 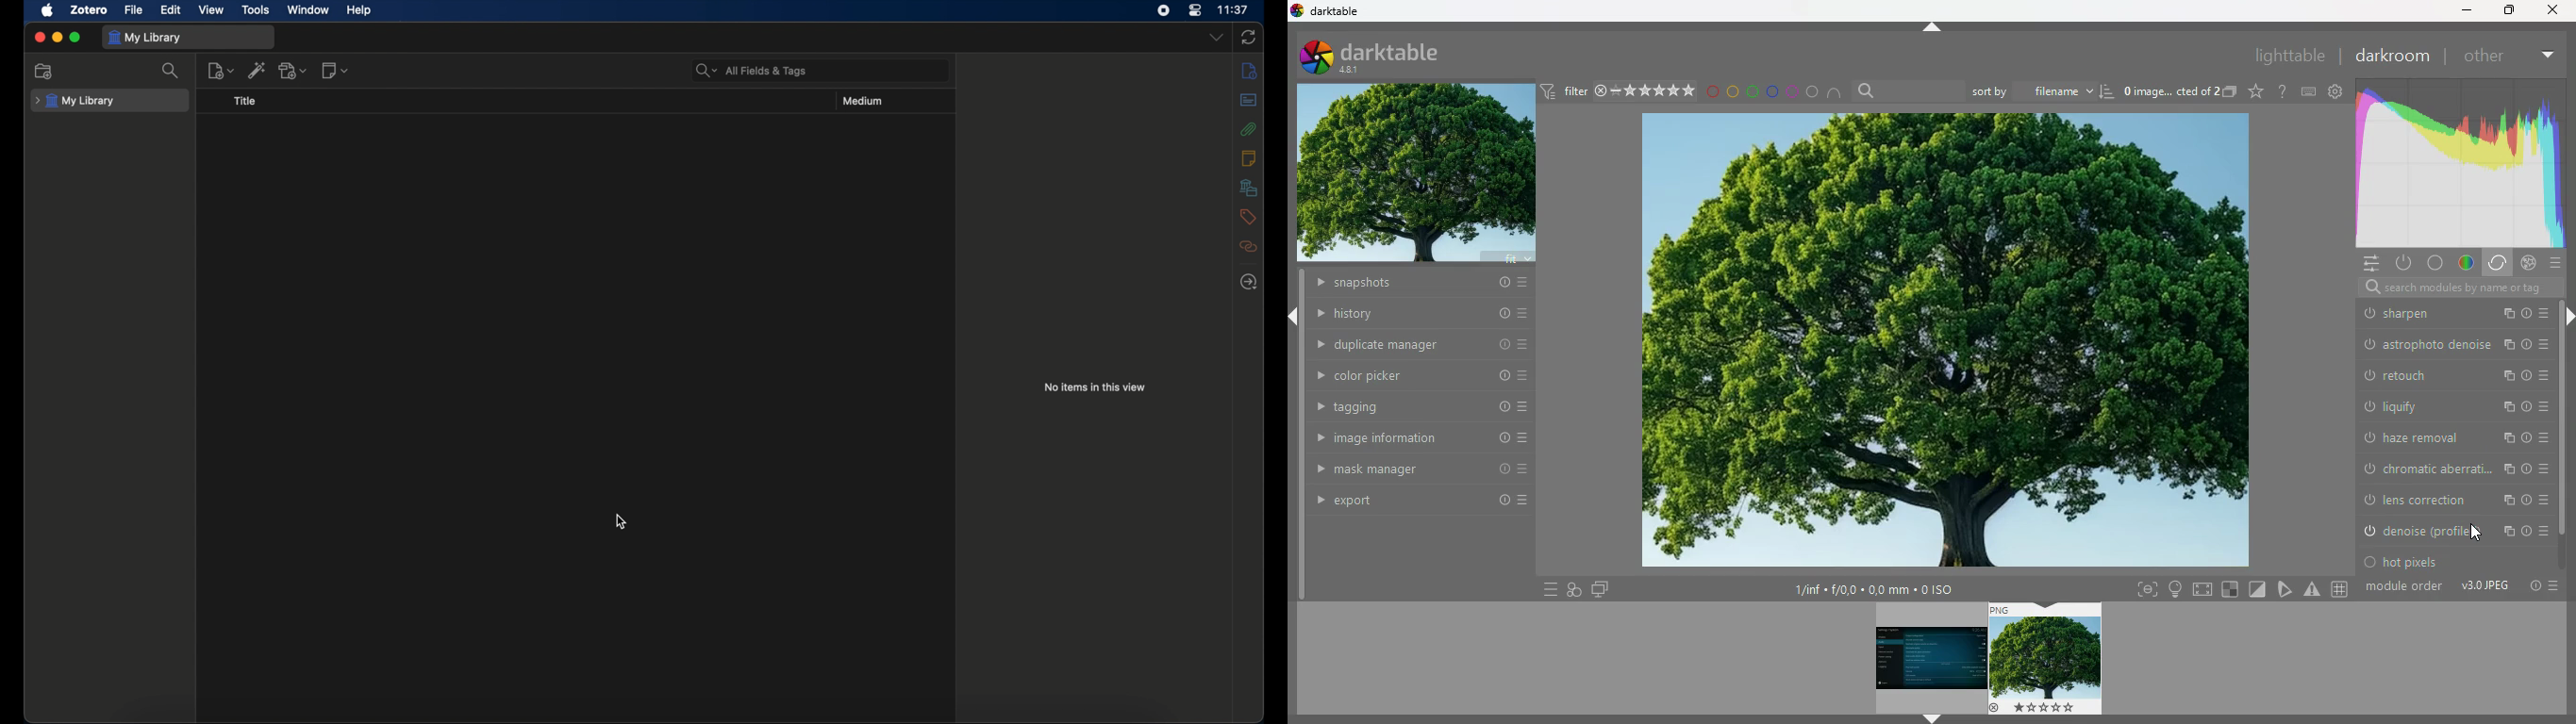 I want to click on warning, so click(x=2313, y=589).